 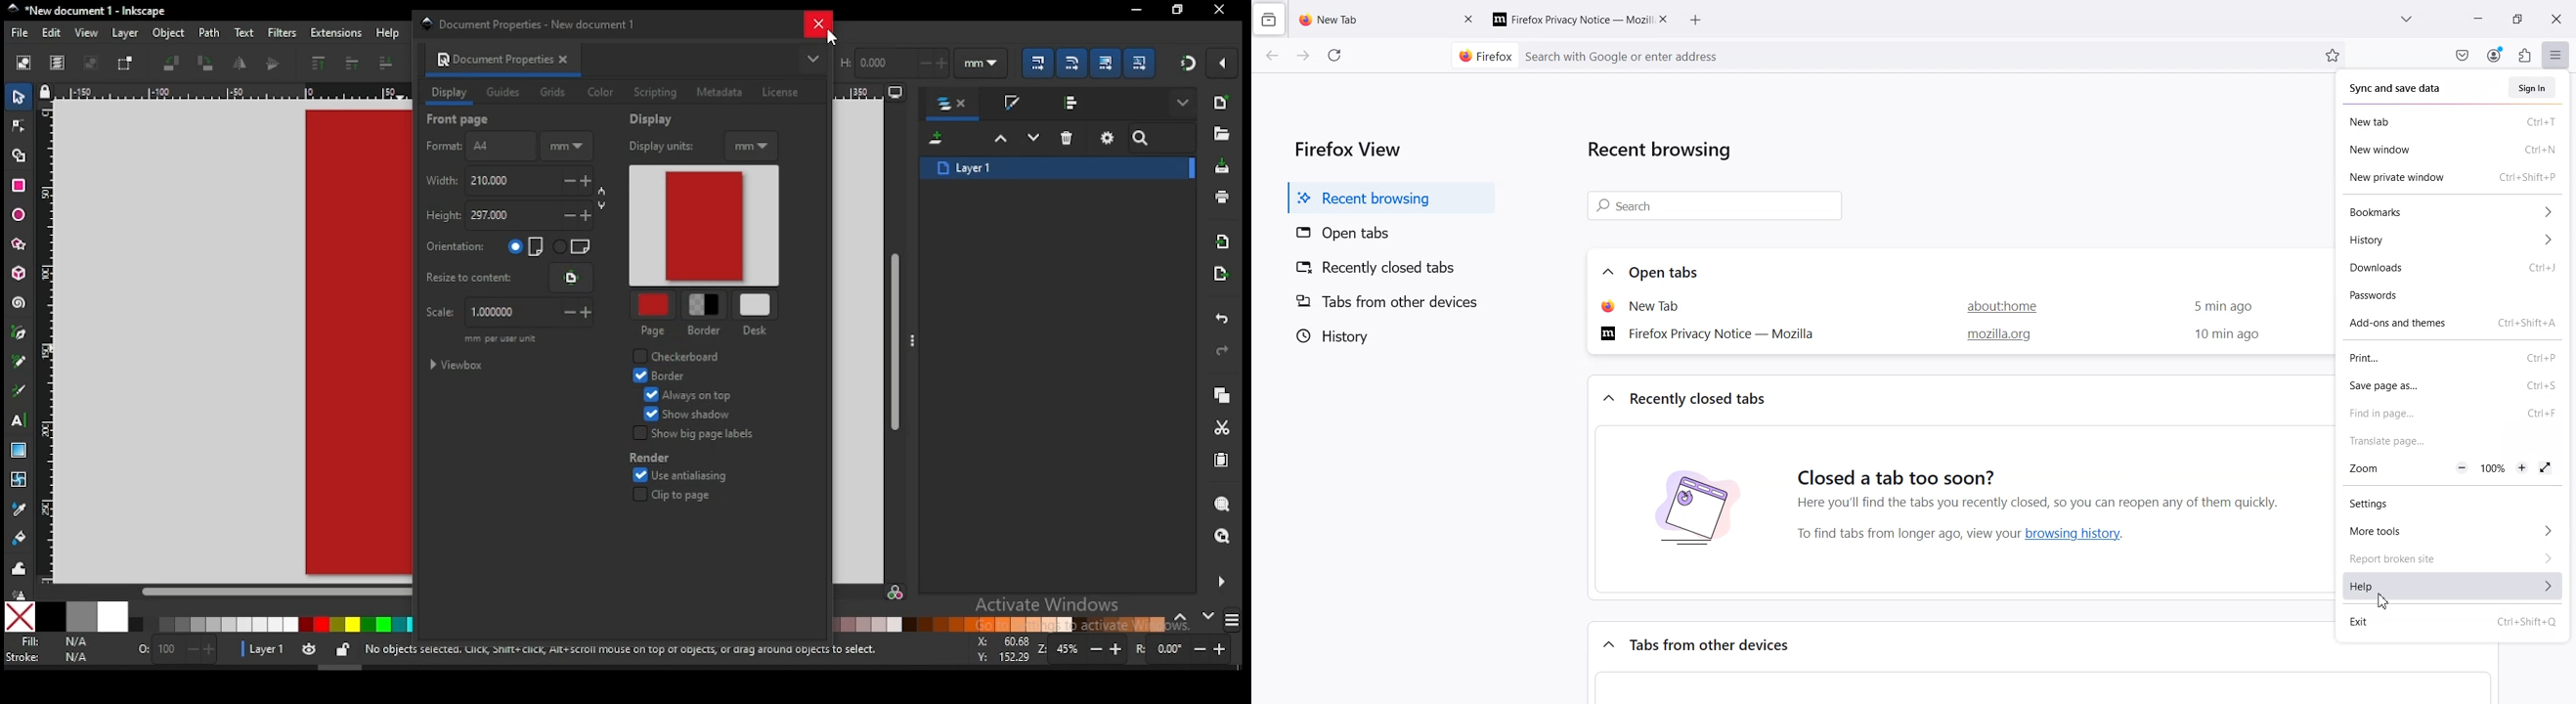 What do you see at coordinates (1033, 138) in the screenshot?
I see `lower selection one step` at bounding box center [1033, 138].